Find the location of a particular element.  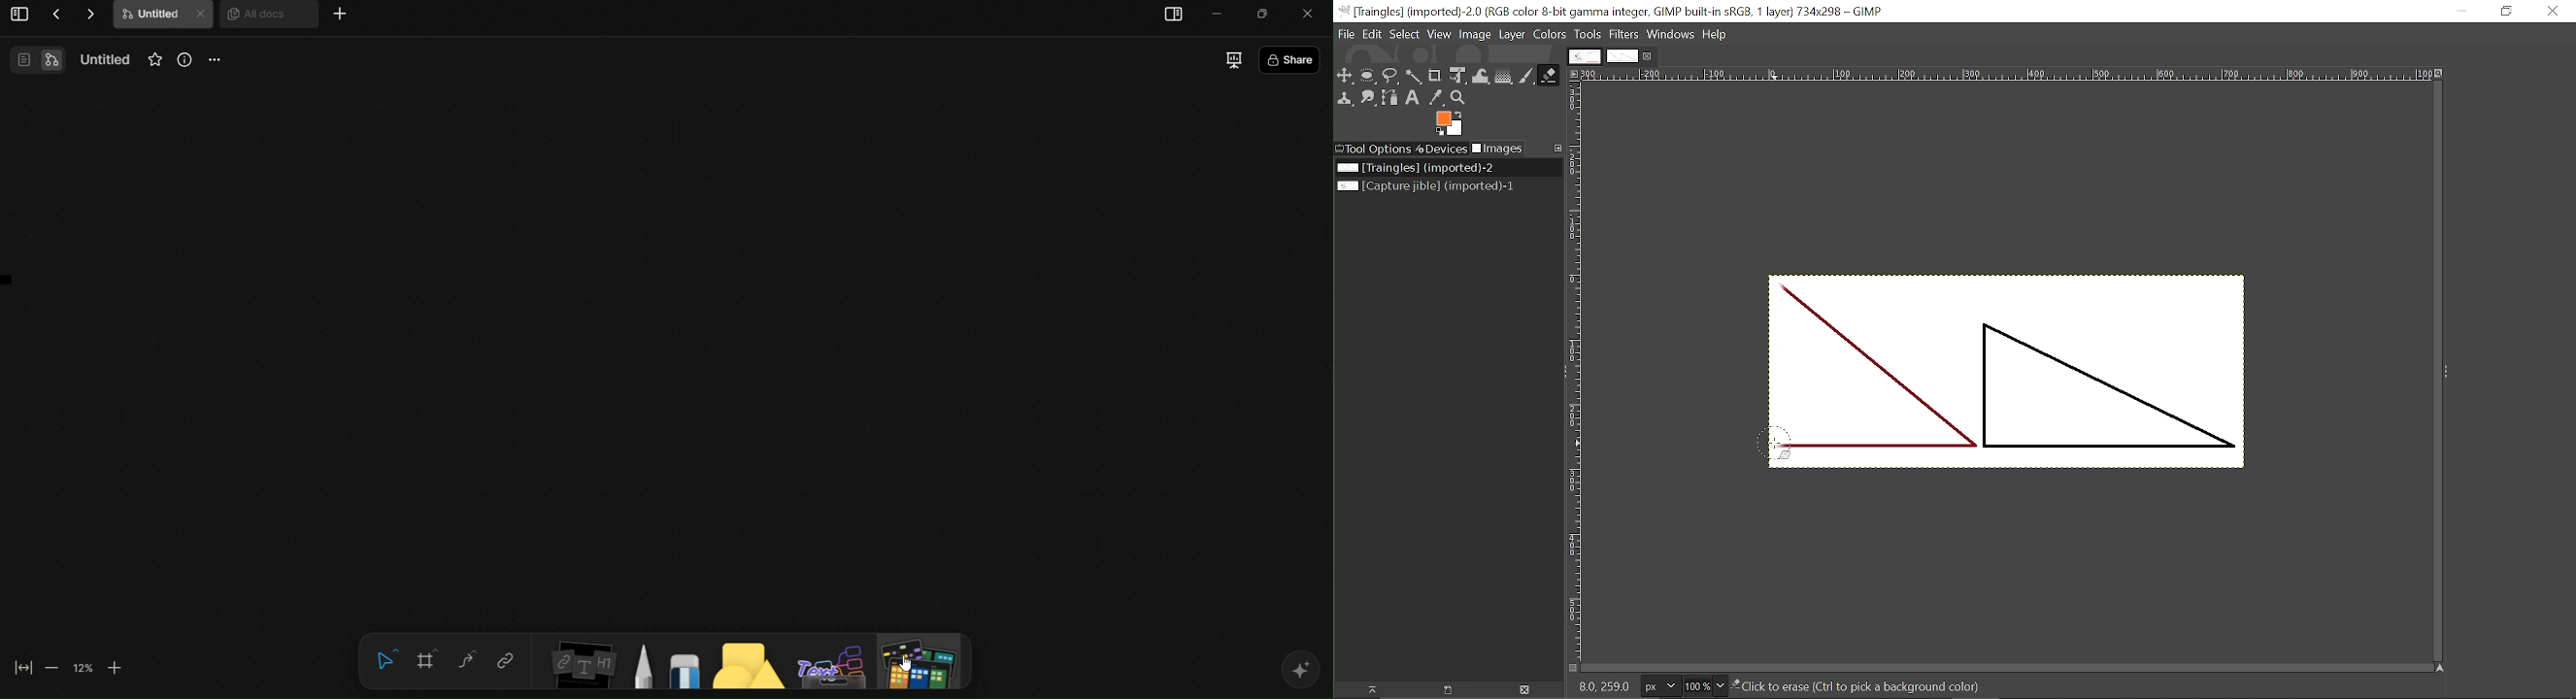

Horizontal label is located at coordinates (2009, 76).